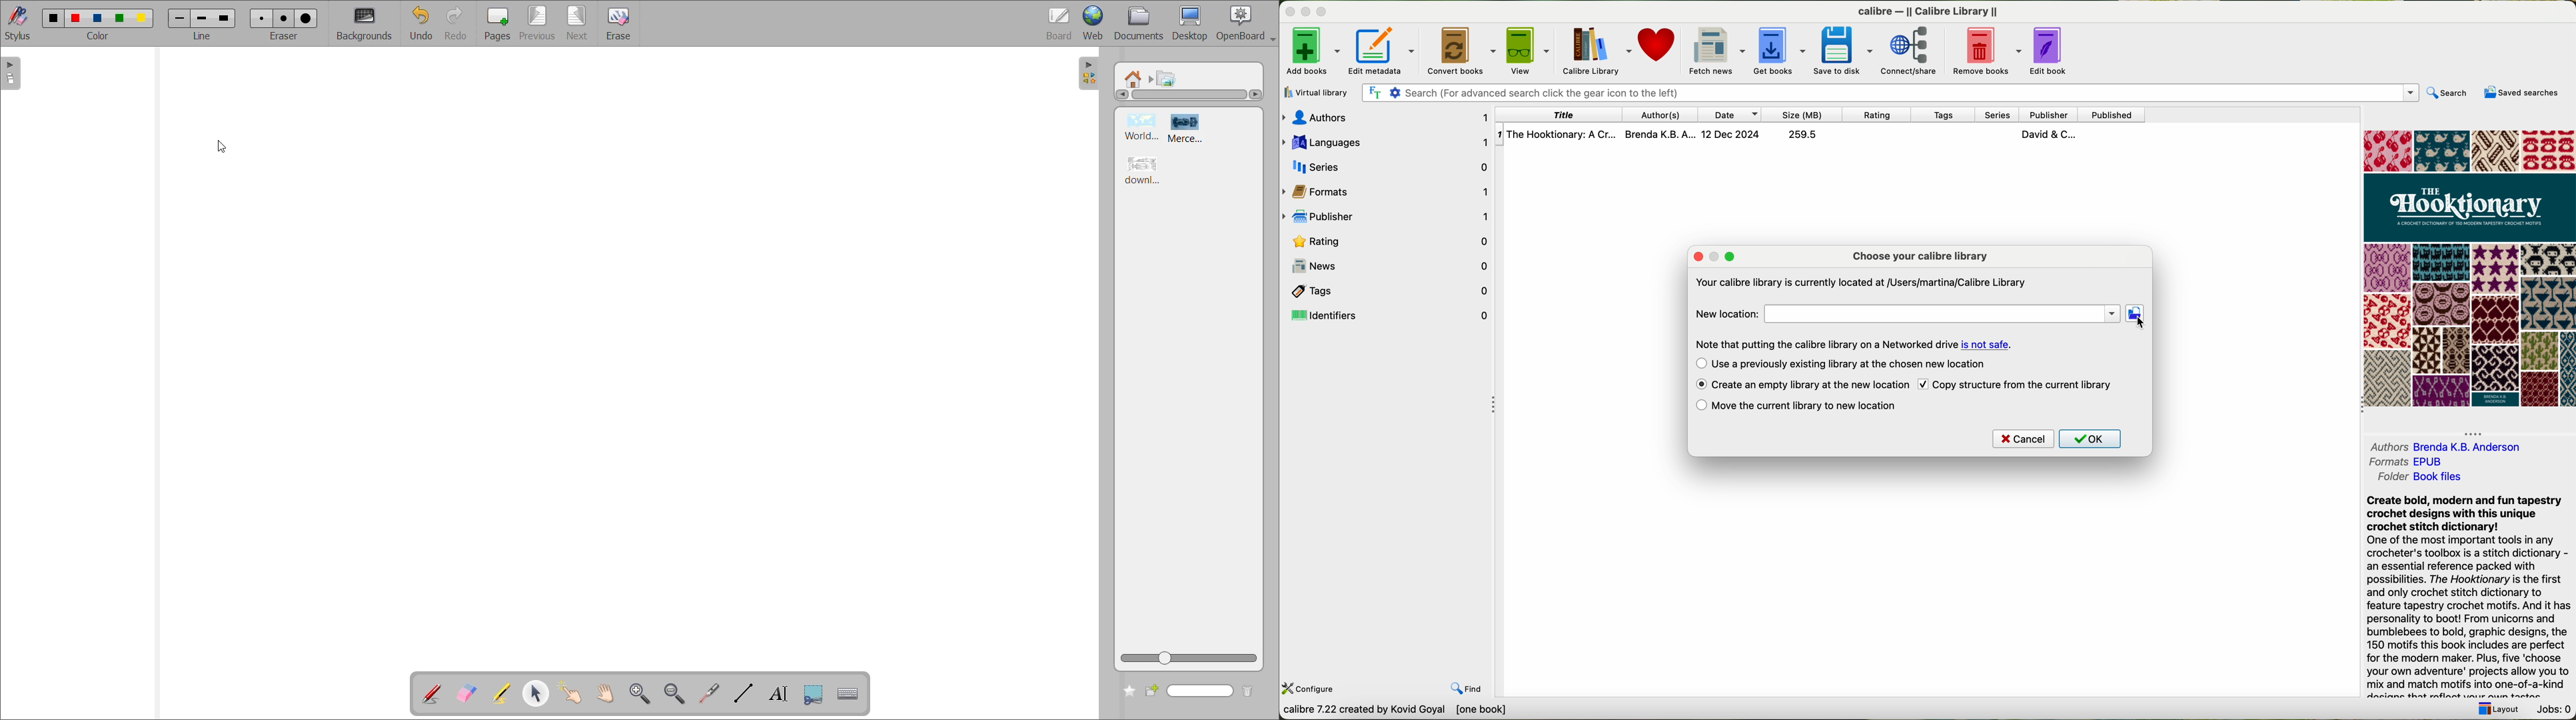  What do you see at coordinates (1595, 51) in the screenshot?
I see `Calibre library` at bounding box center [1595, 51].